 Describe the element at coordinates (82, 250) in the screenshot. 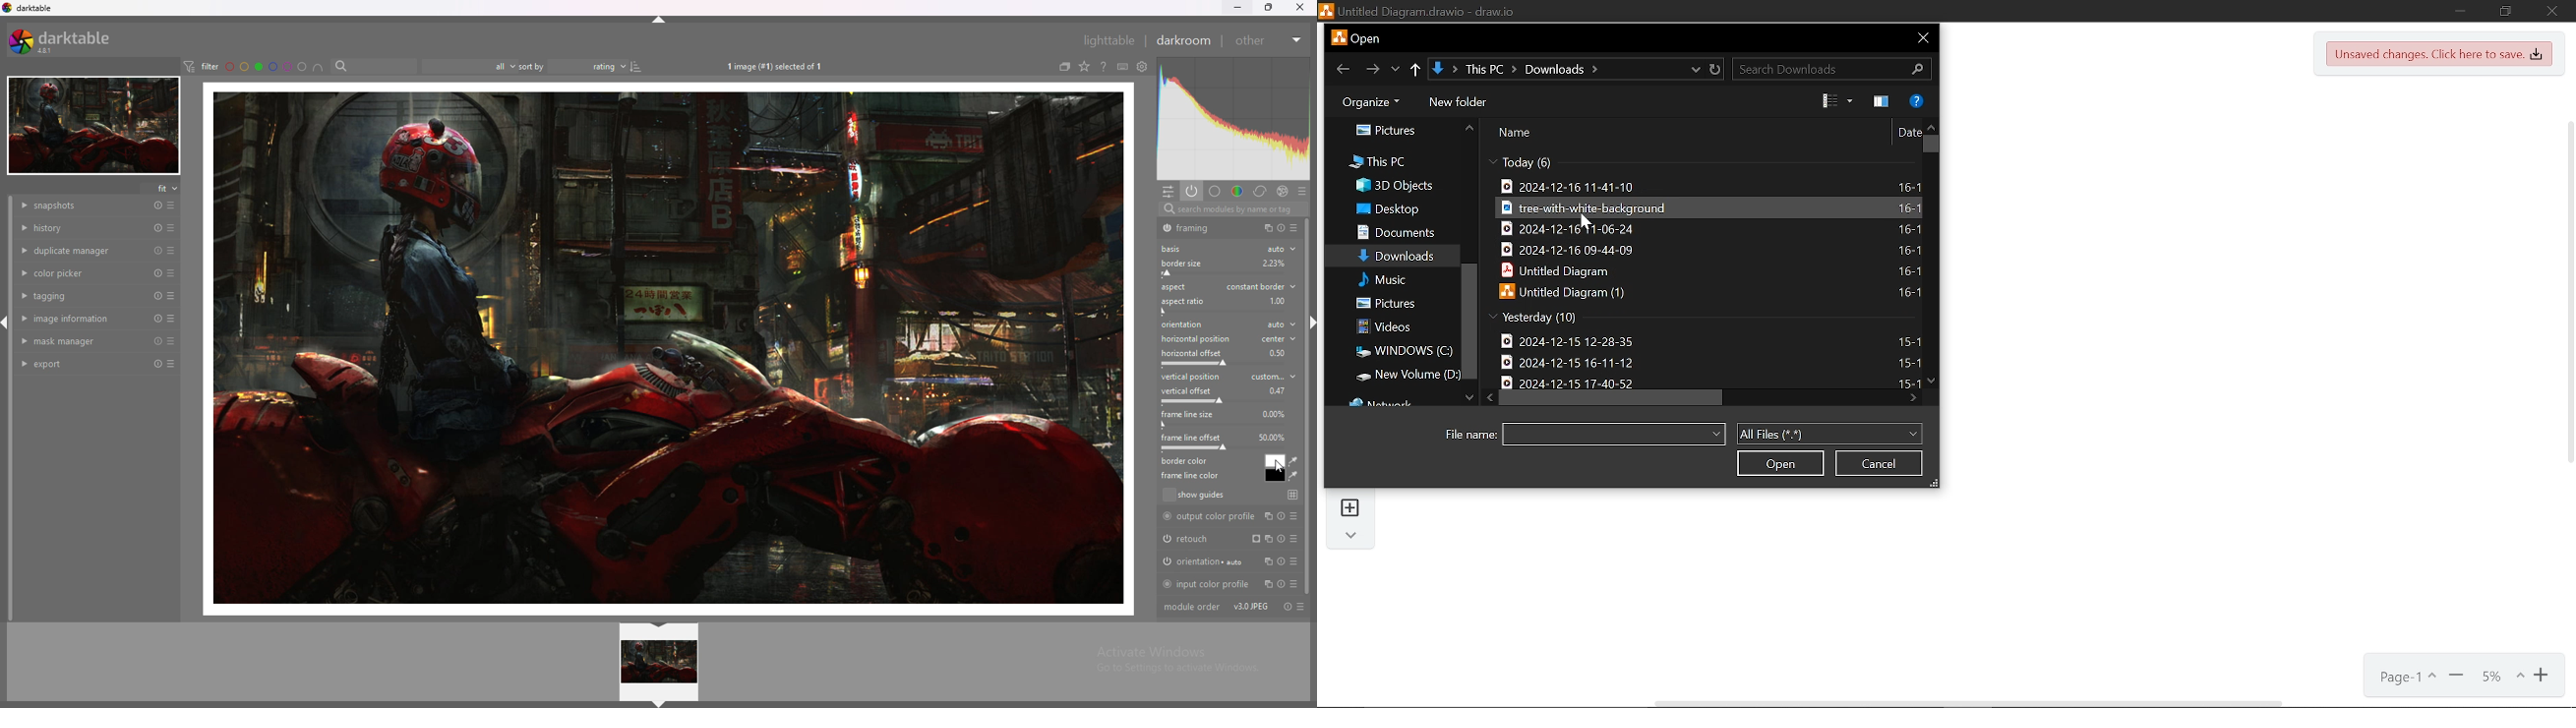

I see `duplicate manager` at that location.